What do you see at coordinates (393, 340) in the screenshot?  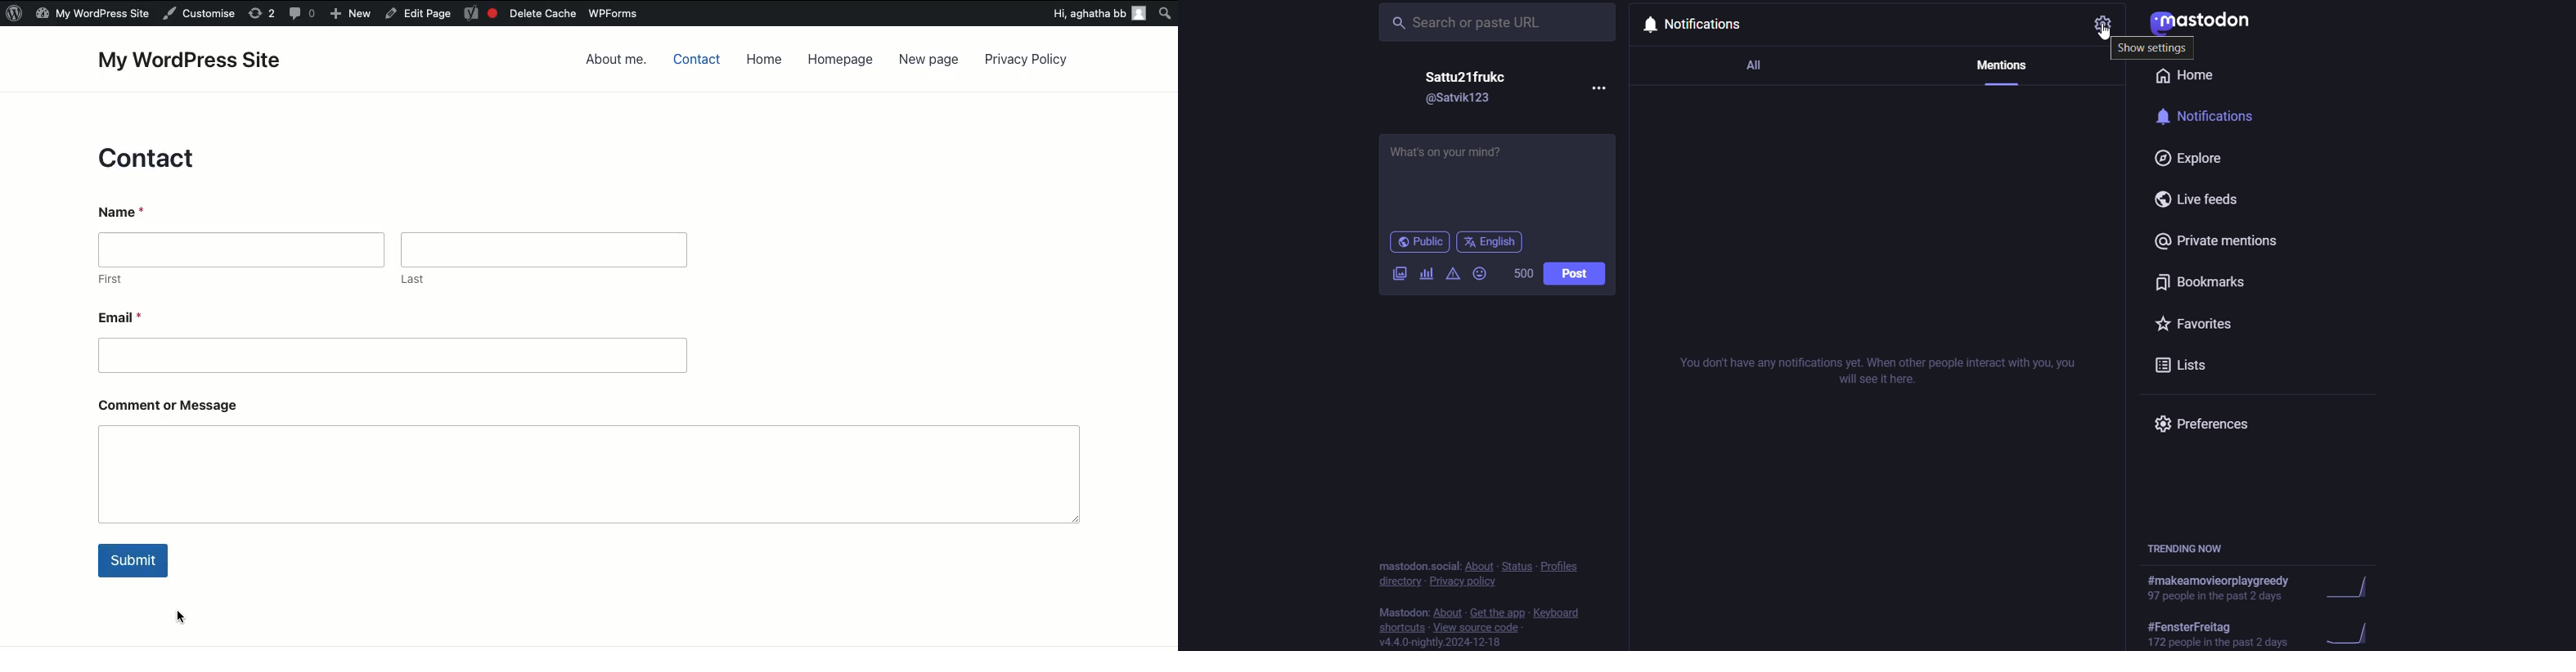 I see `Email` at bounding box center [393, 340].